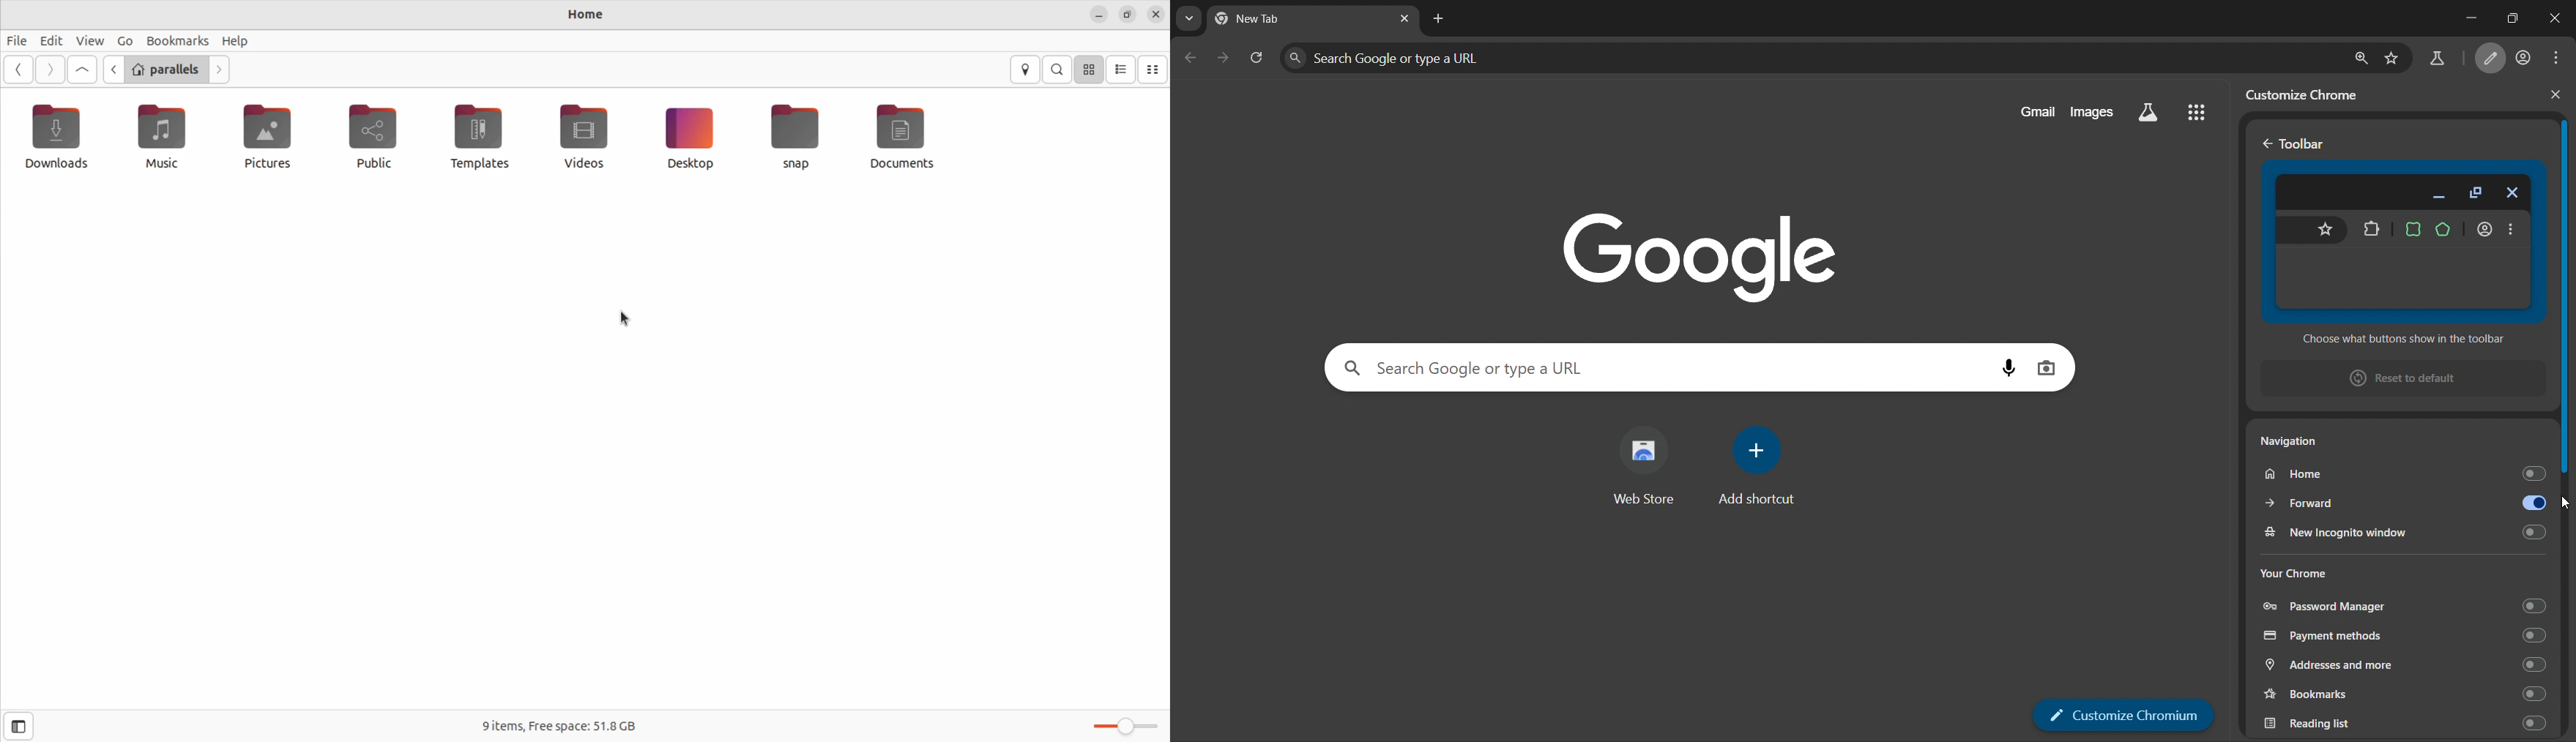 This screenshot has width=2576, height=756. What do you see at coordinates (49, 70) in the screenshot?
I see `next` at bounding box center [49, 70].